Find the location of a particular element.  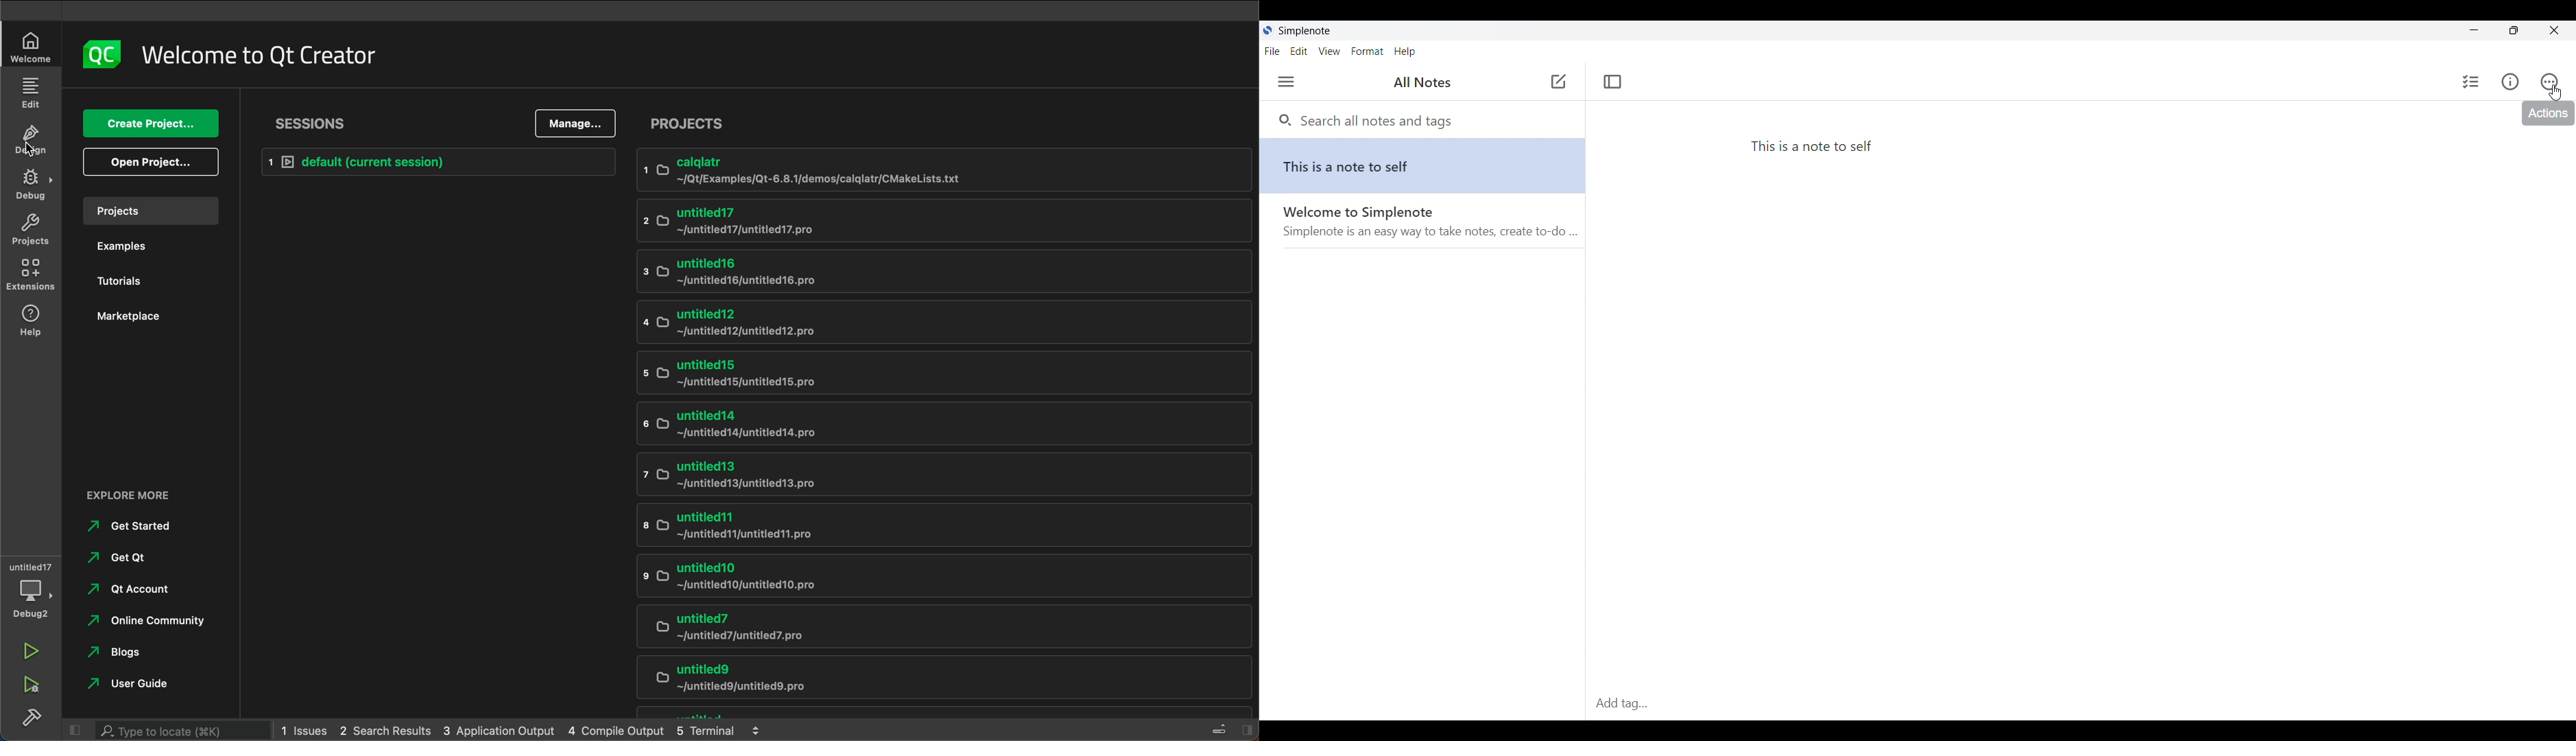

Info is located at coordinates (2510, 82).